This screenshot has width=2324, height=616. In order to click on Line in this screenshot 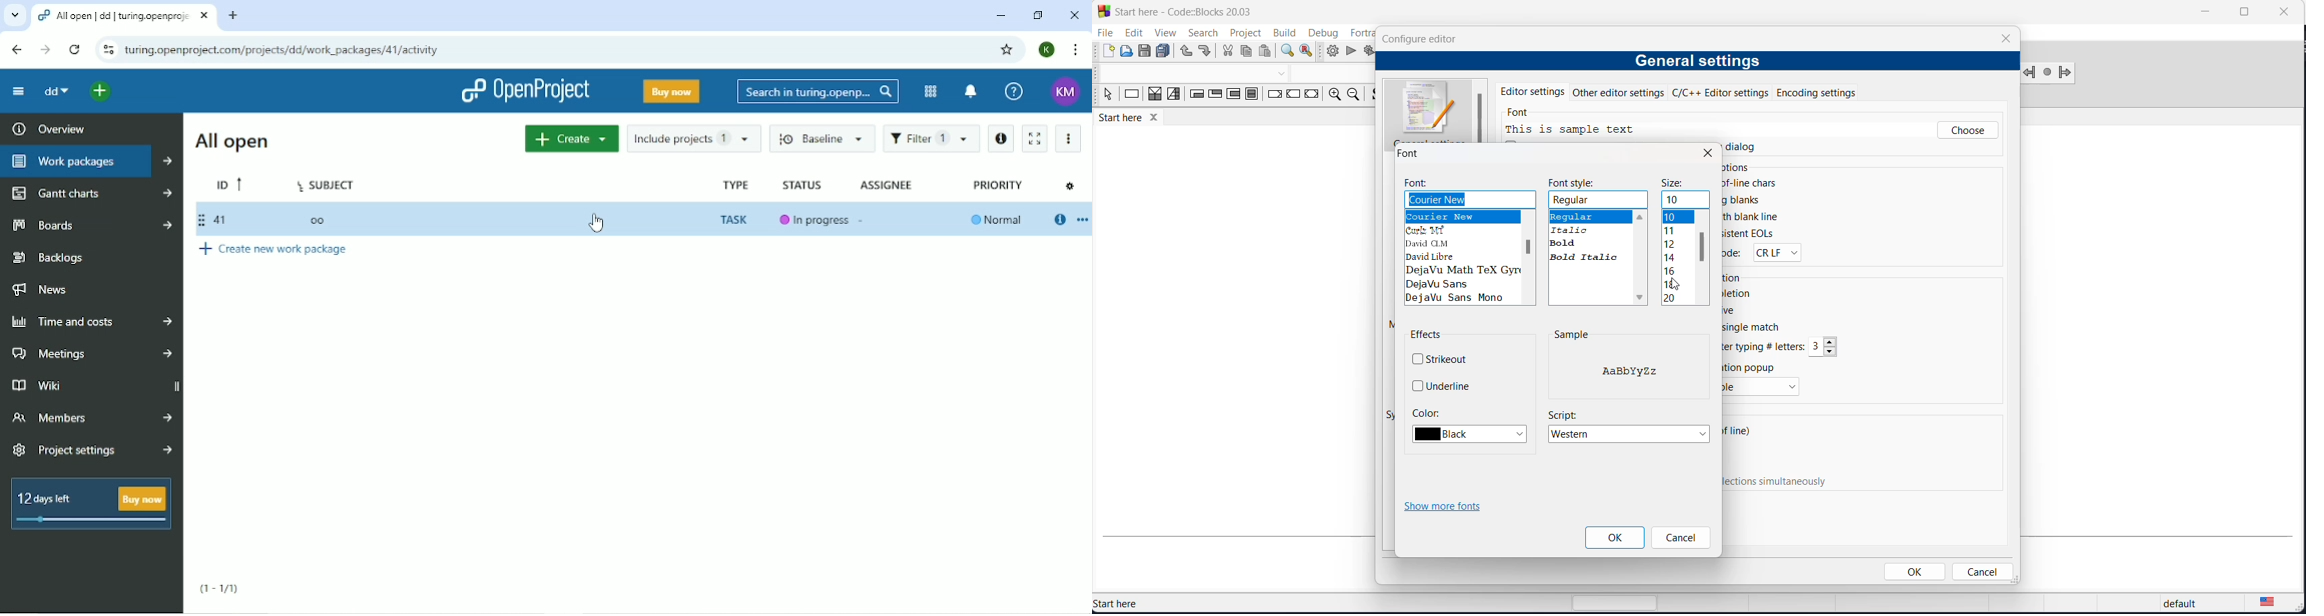, I will do `click(1741, 433)`.